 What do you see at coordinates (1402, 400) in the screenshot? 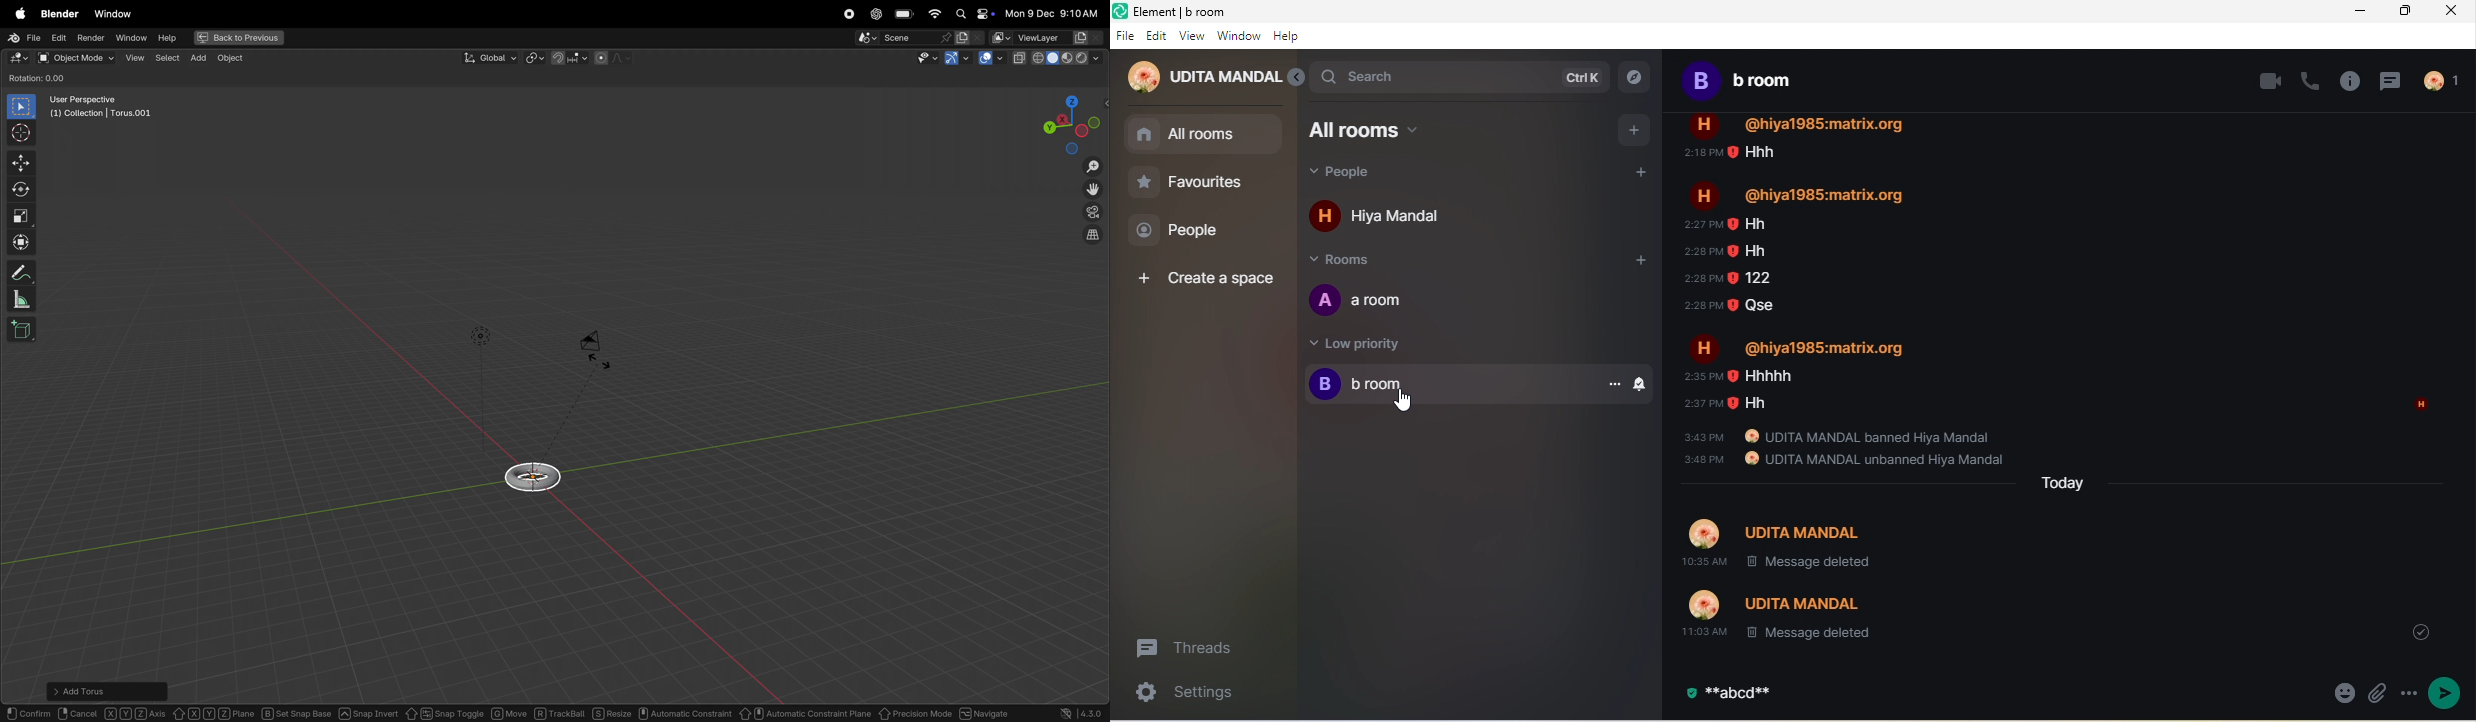
I see `Cursor` at bounding box center [1402, 400].